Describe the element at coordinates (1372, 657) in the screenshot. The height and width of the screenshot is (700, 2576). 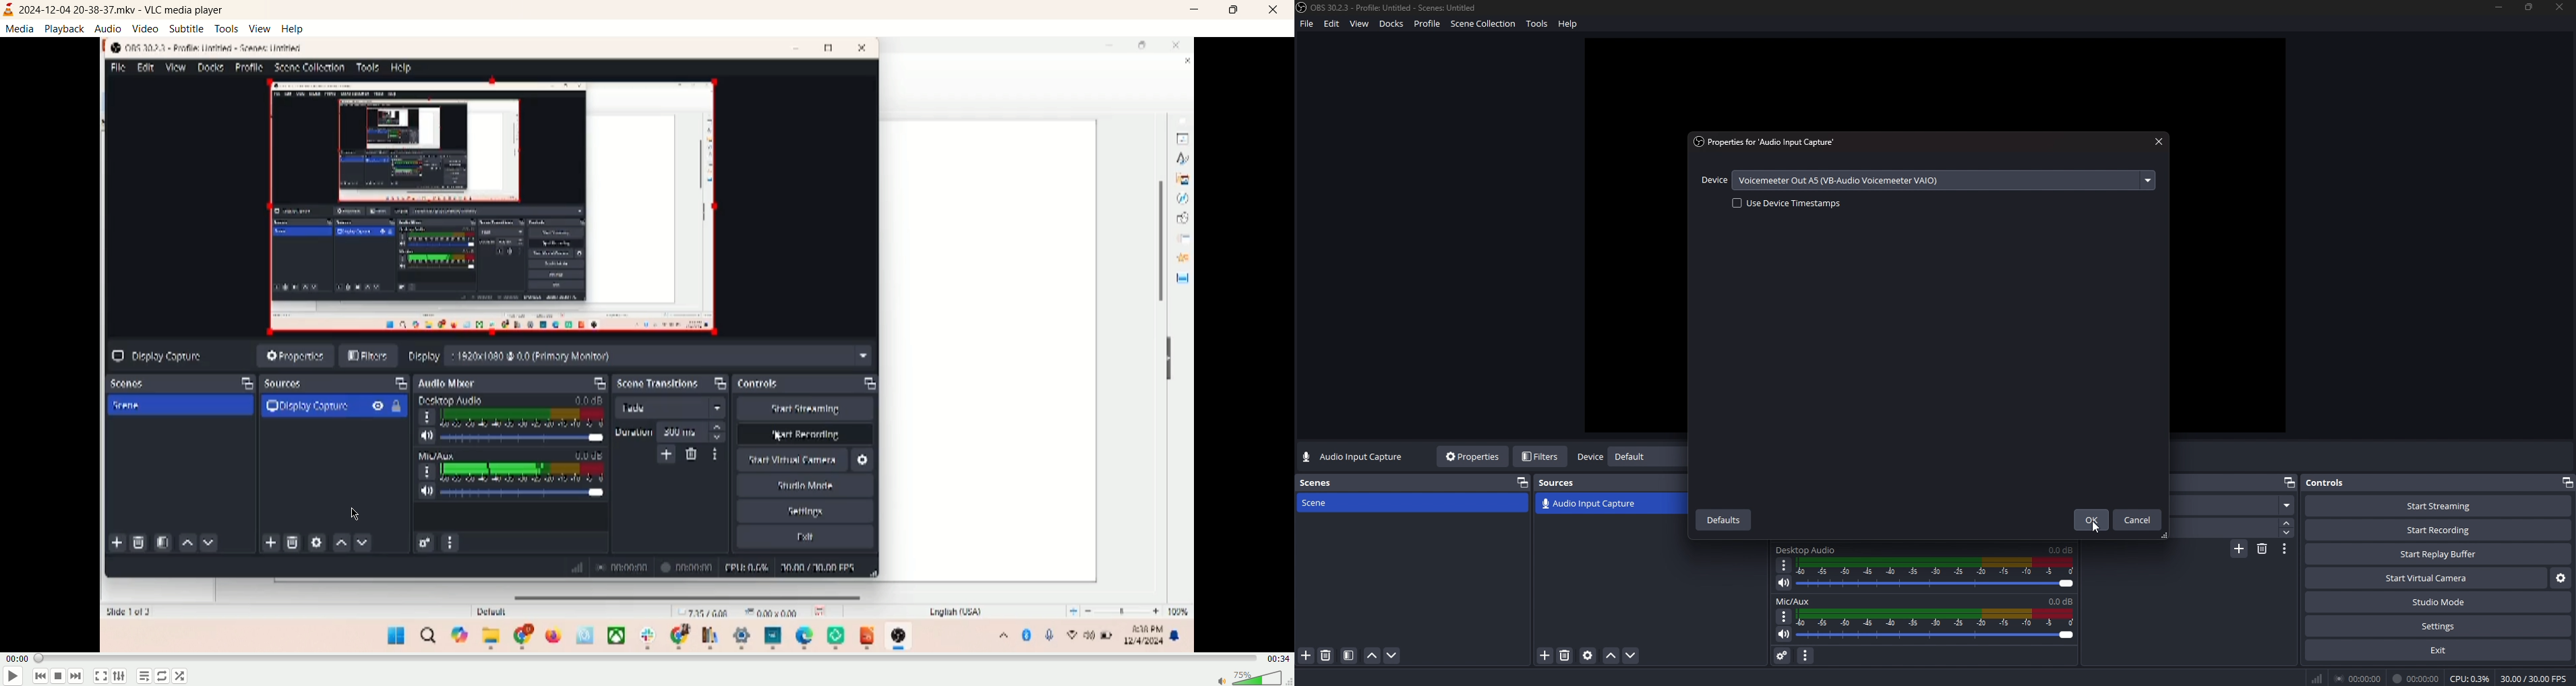
I see `move scene up` at that location.